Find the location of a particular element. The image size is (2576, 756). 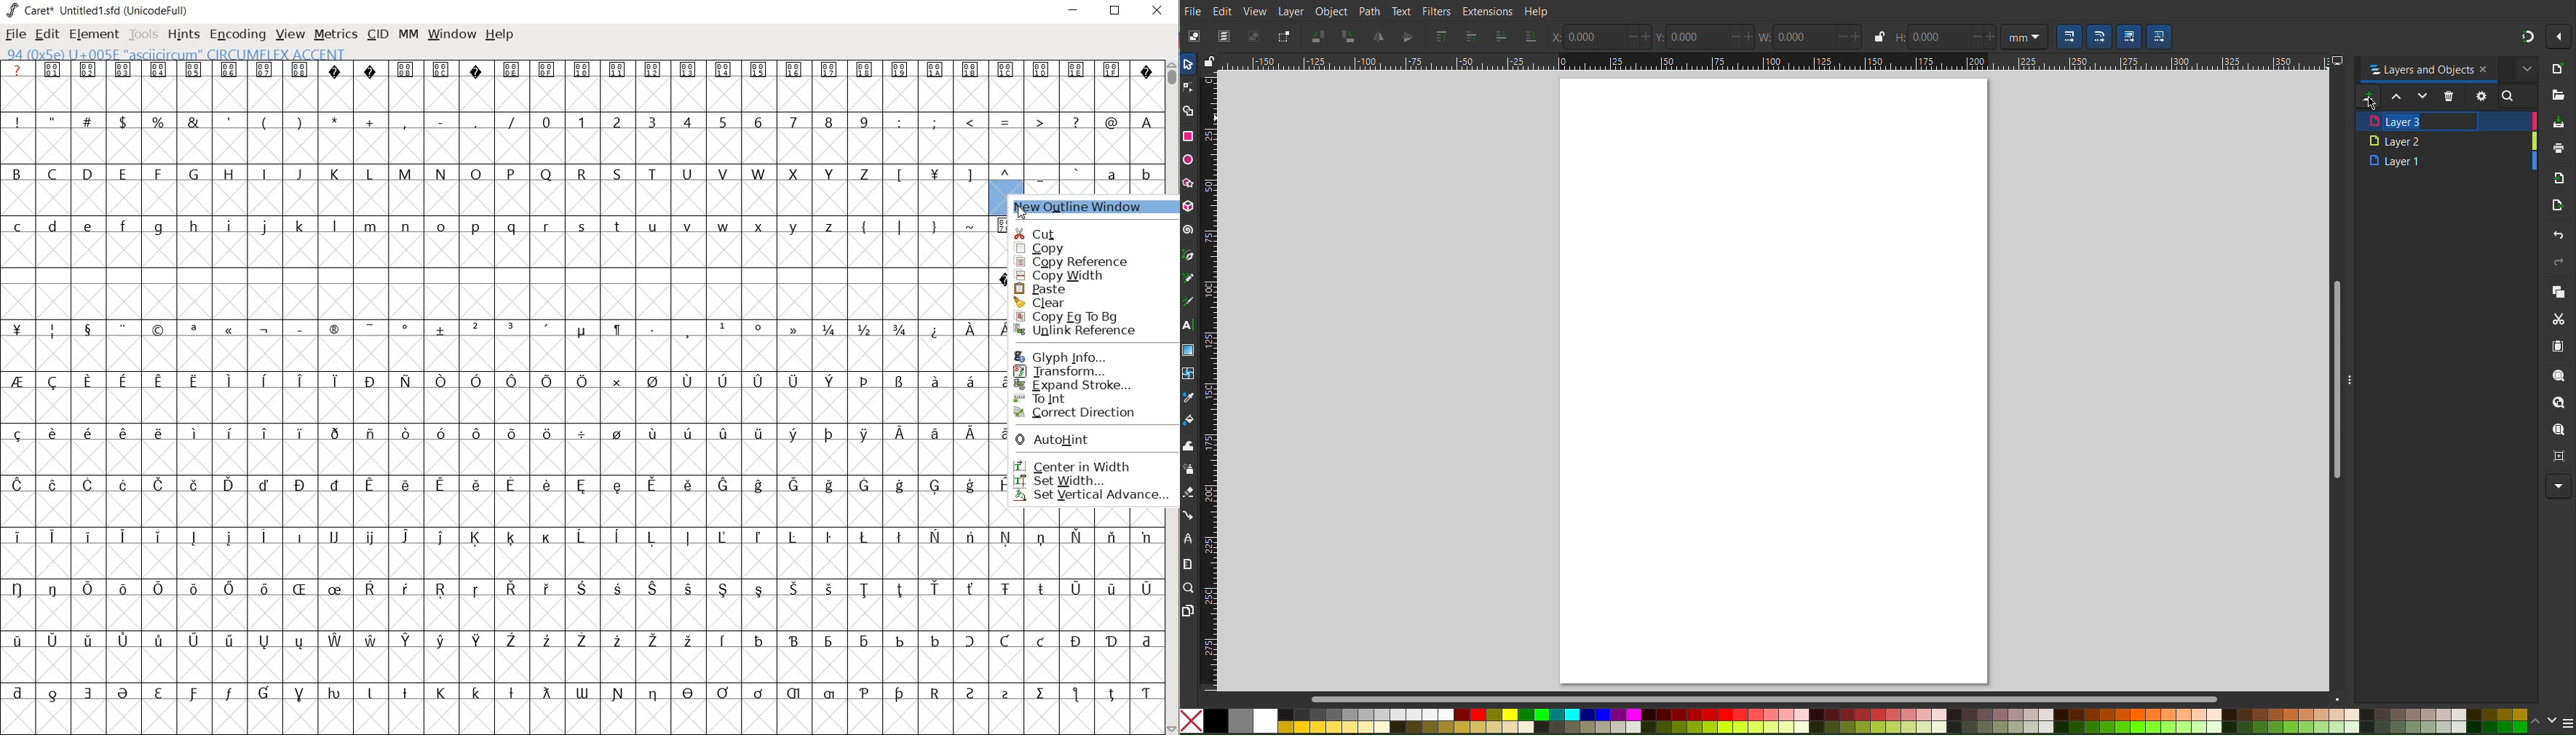

TOOLS is located at coordinates (143, 34).